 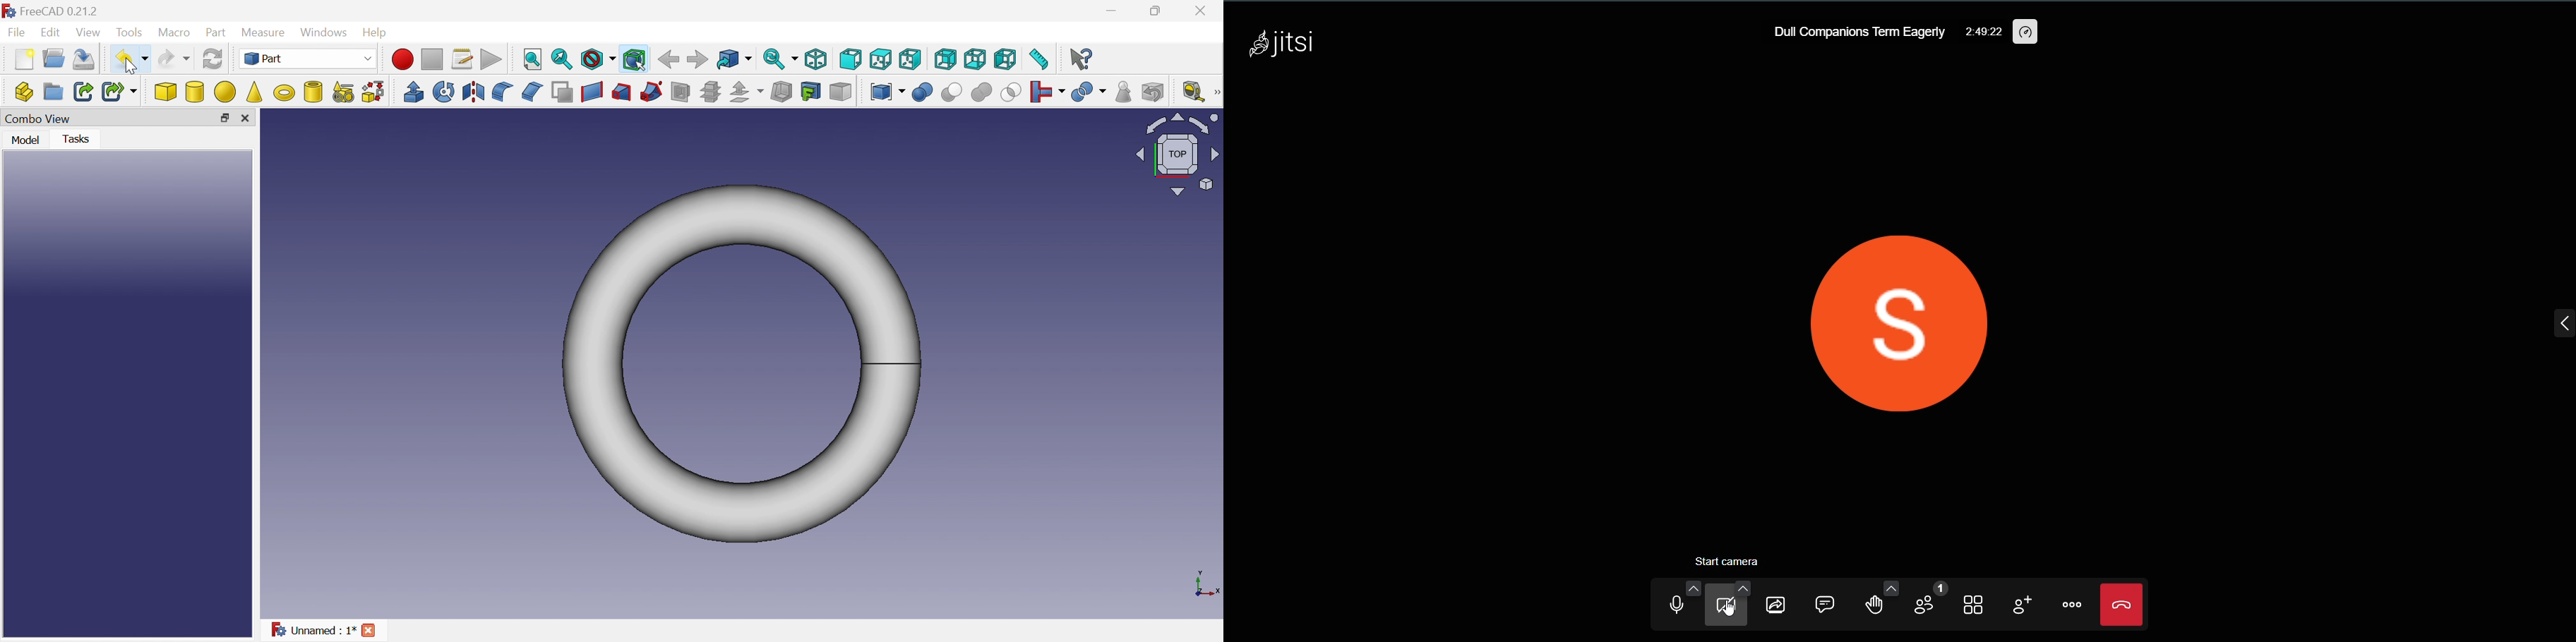 What do you see at coordinates (23, 61) in the screenshot?
I see `New` at bounding box center [23, 61].